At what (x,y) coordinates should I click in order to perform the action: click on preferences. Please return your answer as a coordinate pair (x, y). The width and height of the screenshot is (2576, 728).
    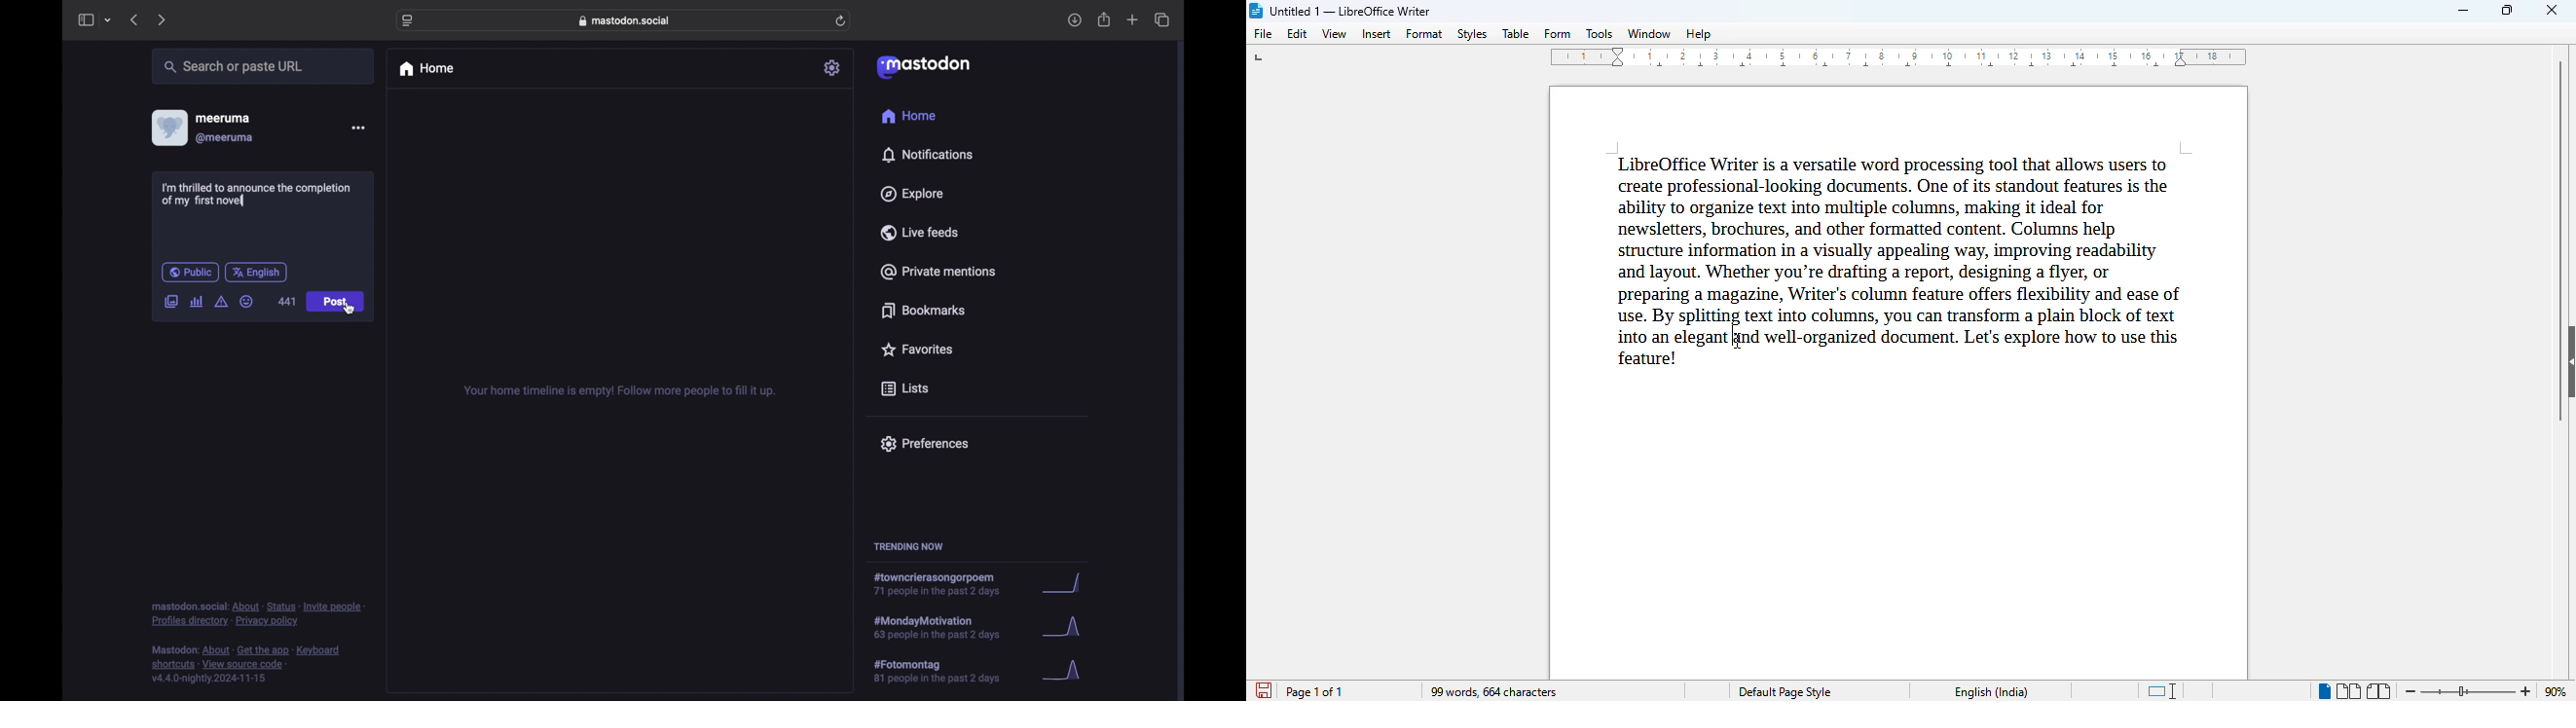
    Looking at the image, I should click on (924, 444).